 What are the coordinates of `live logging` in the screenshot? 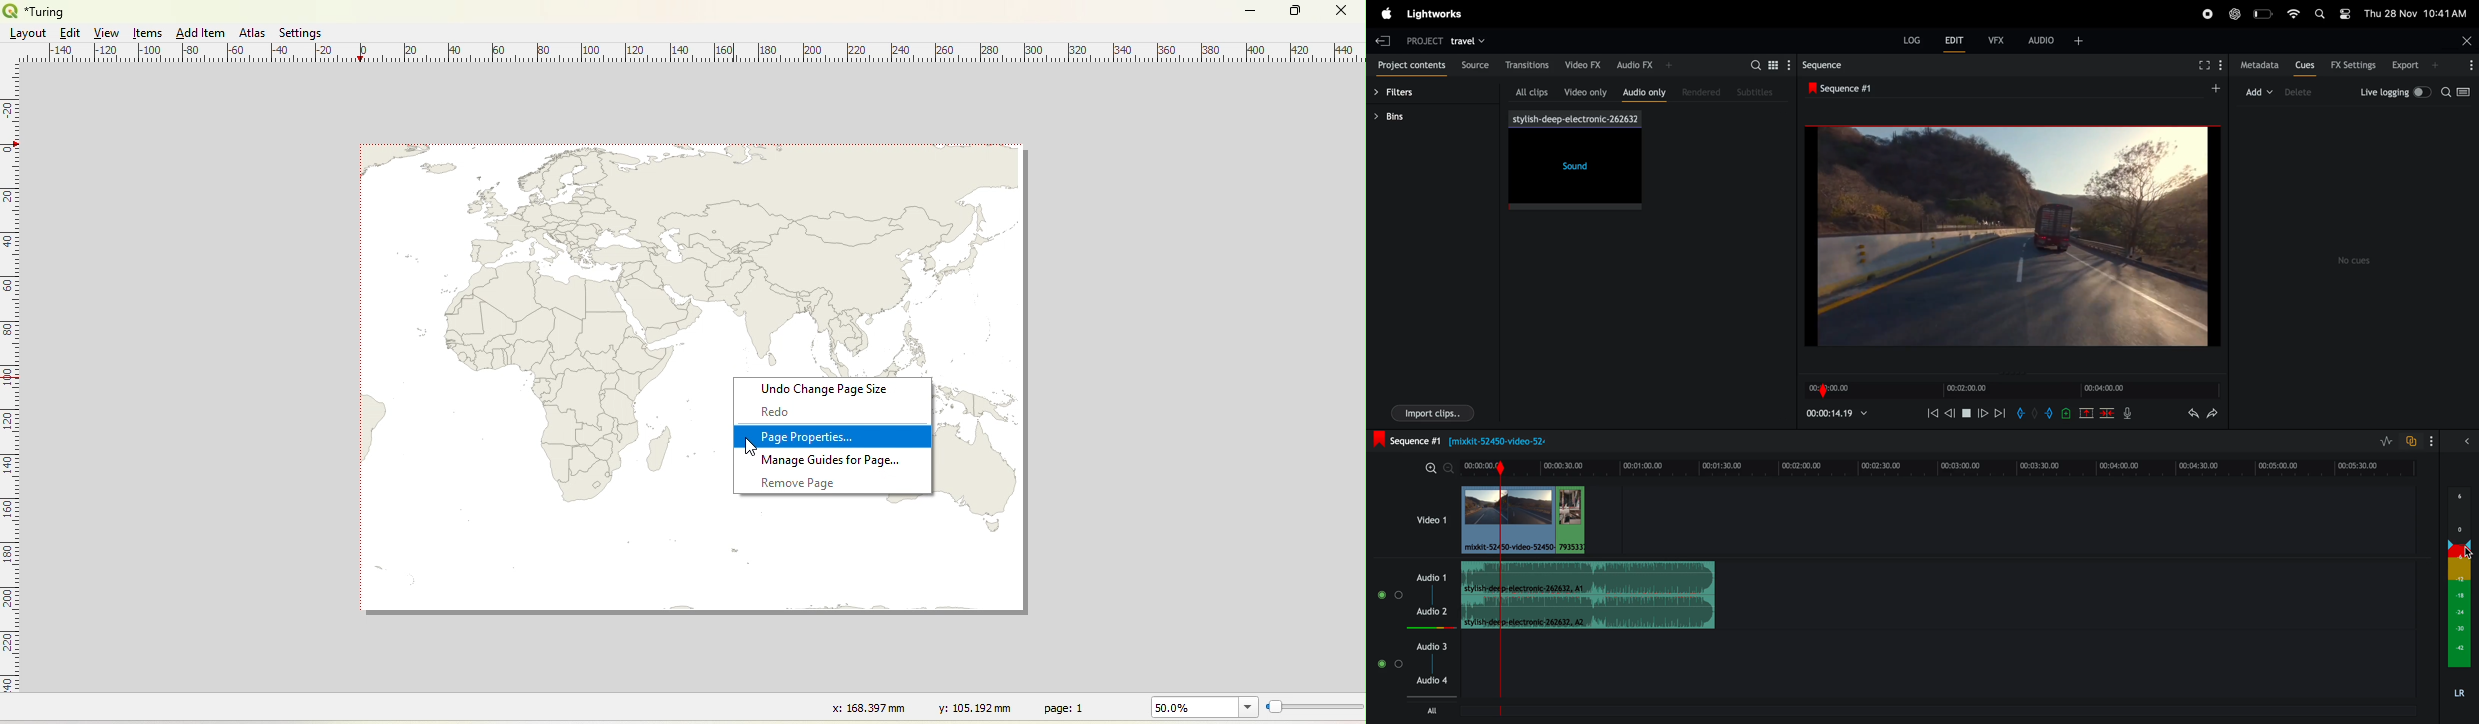 It's located at (2393, 94).